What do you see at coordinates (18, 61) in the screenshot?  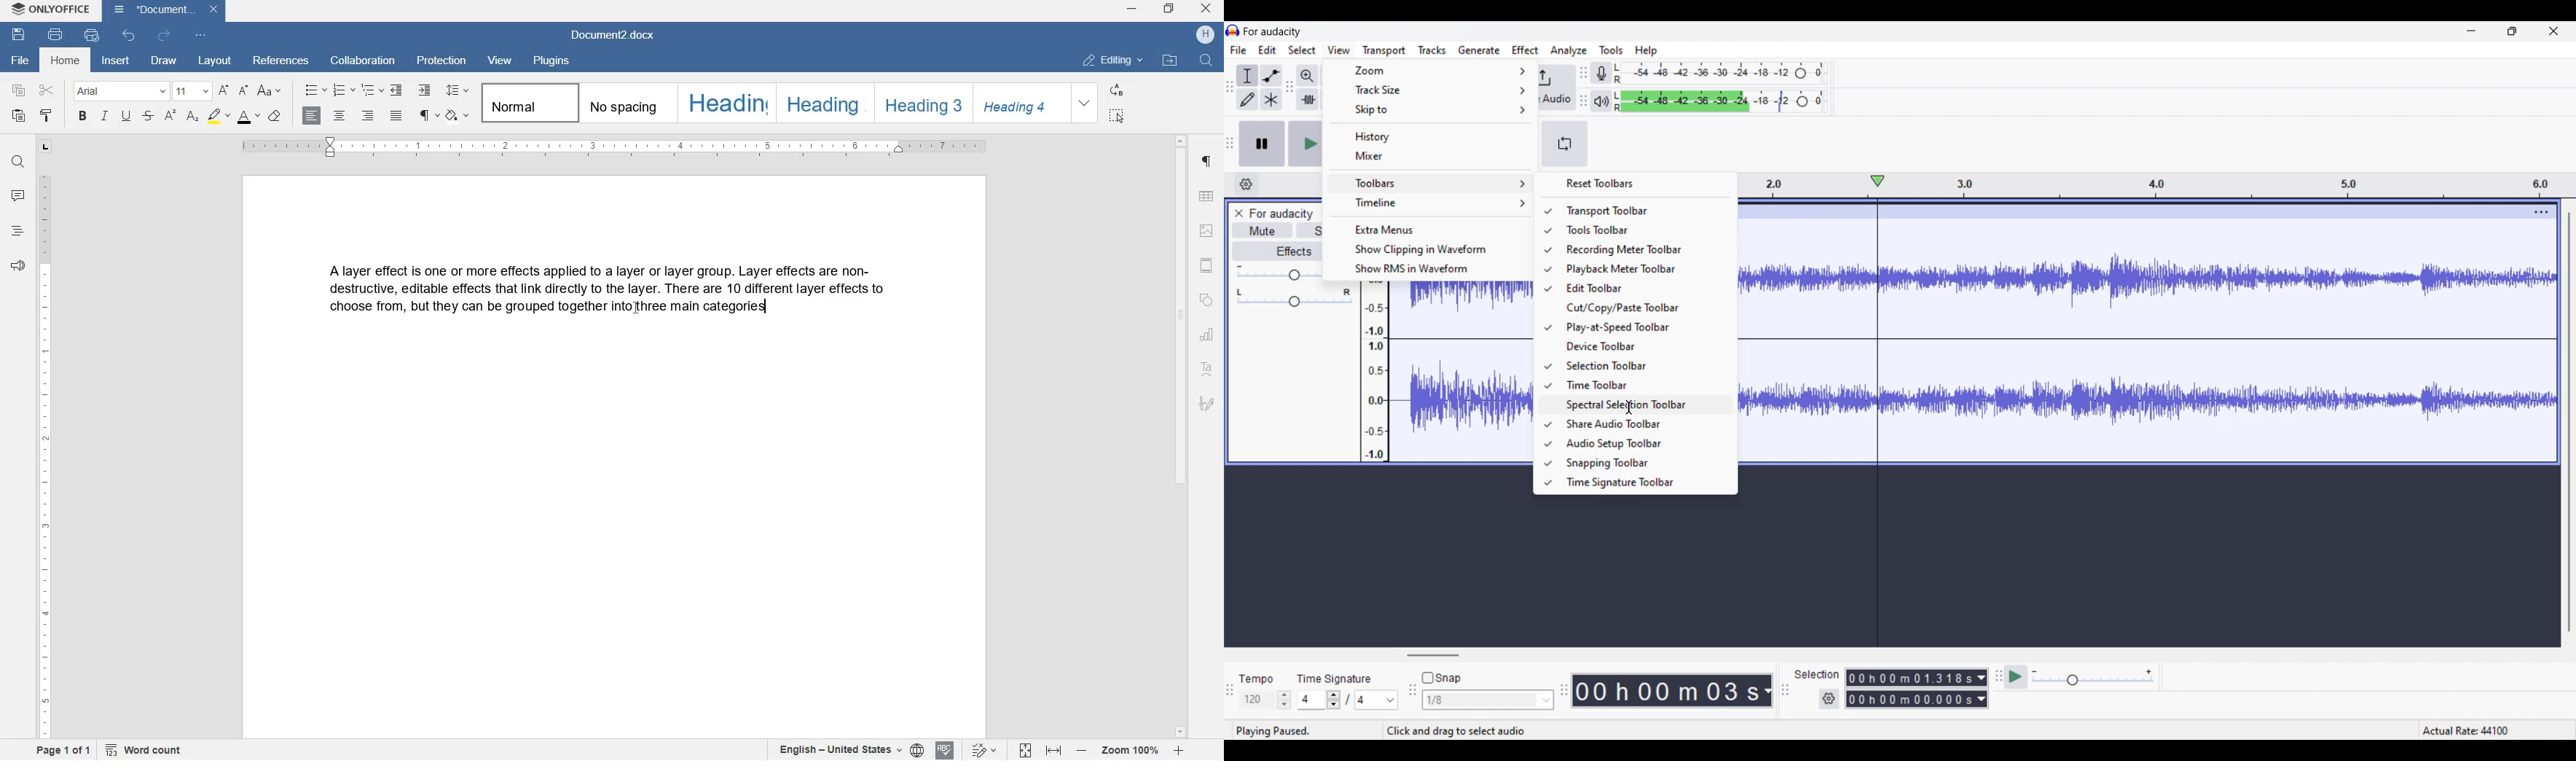 I see `file` at bounding box center [18, 61].